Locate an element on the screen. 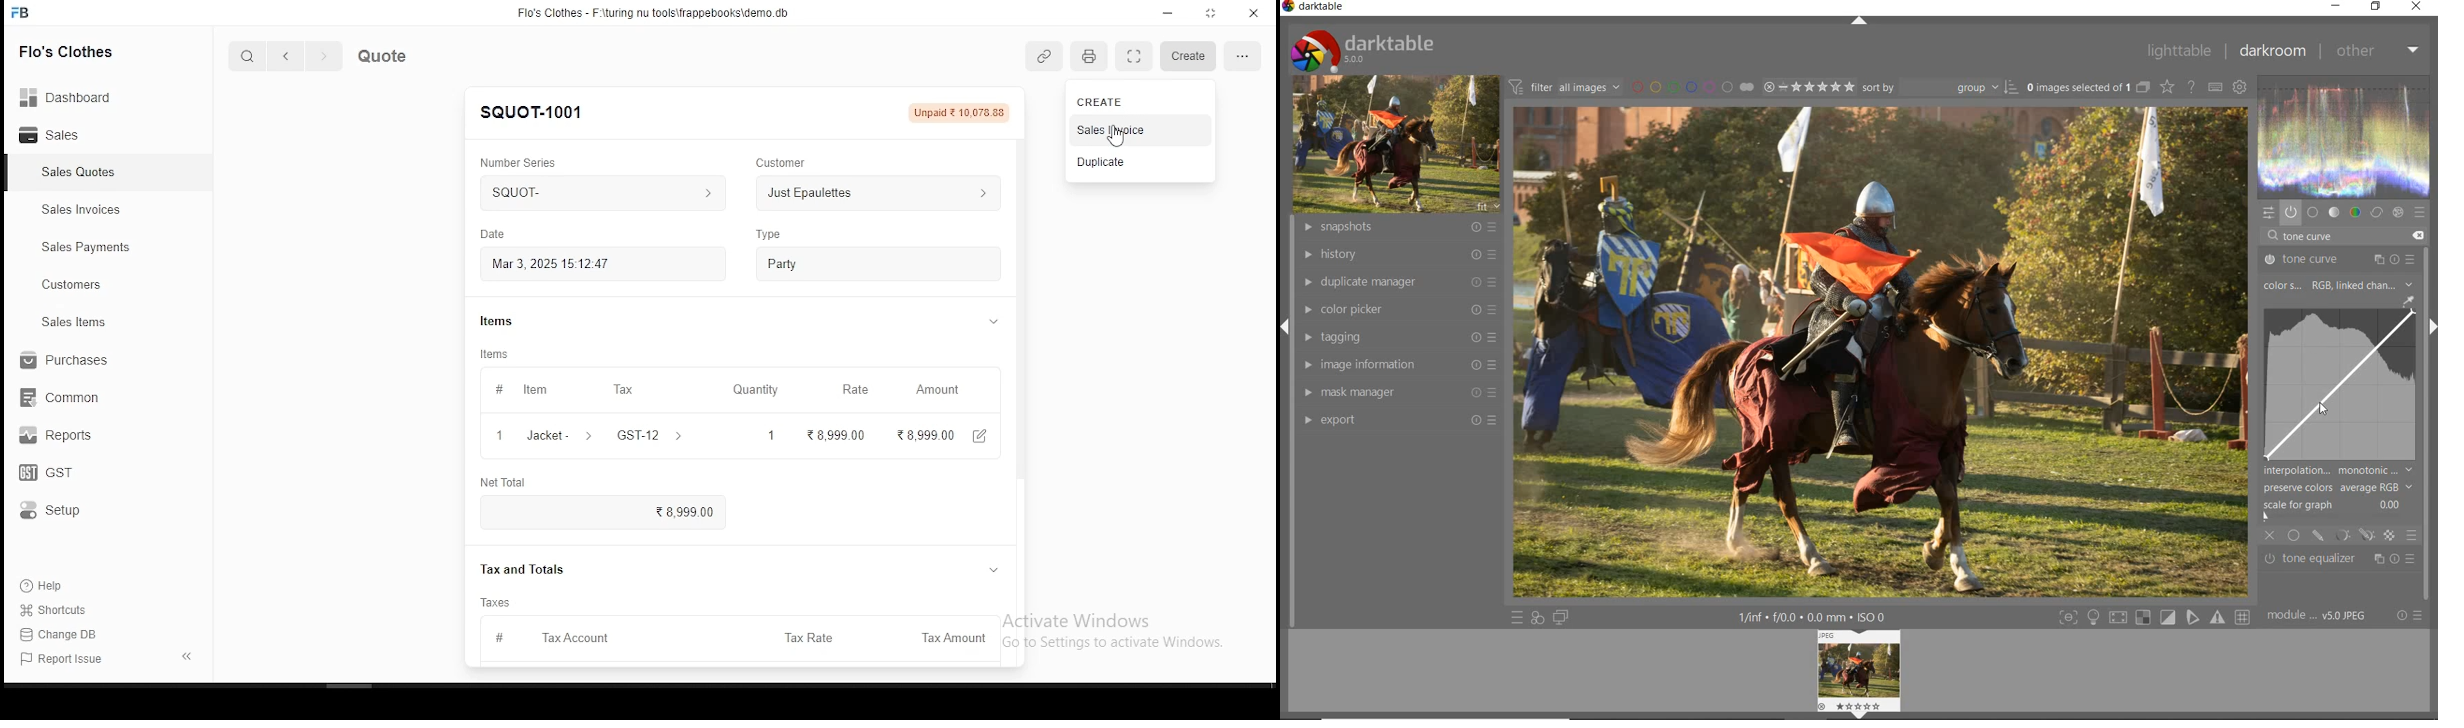 This screenshot has width=2464, height=728. 1 is located at coordinates (771, 434).